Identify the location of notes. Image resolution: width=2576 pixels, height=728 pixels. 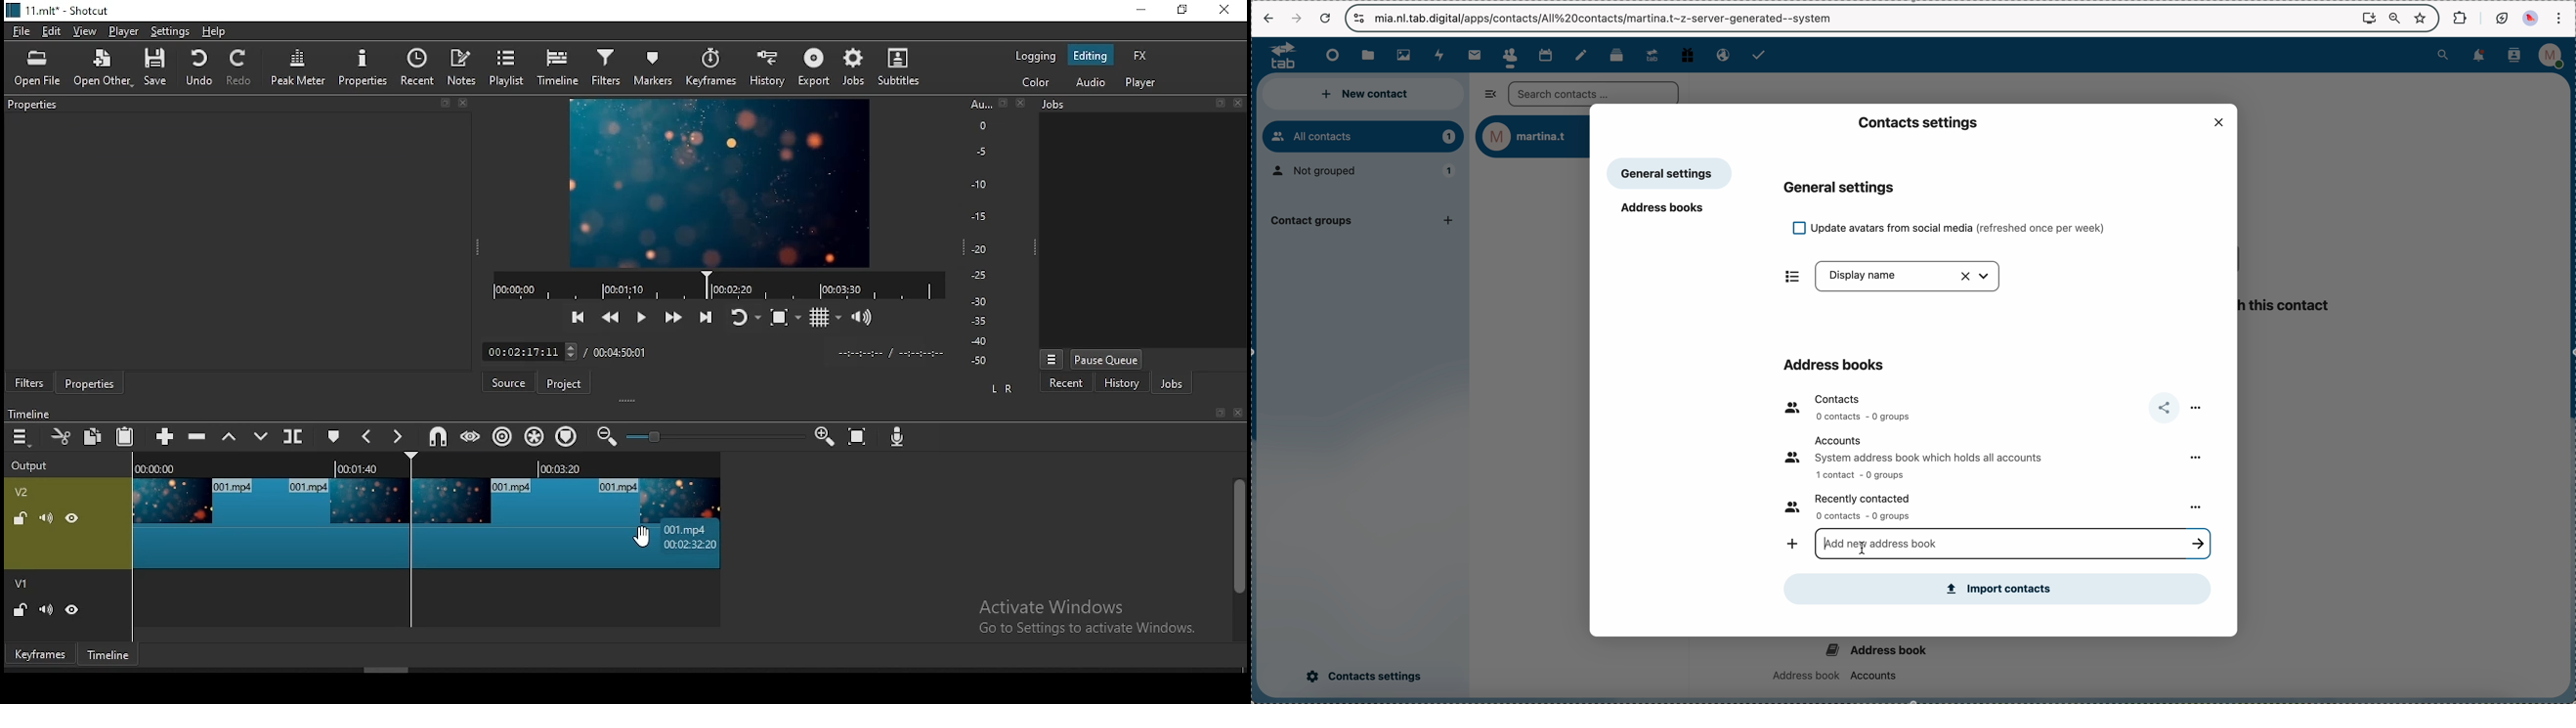
(1583, 55).